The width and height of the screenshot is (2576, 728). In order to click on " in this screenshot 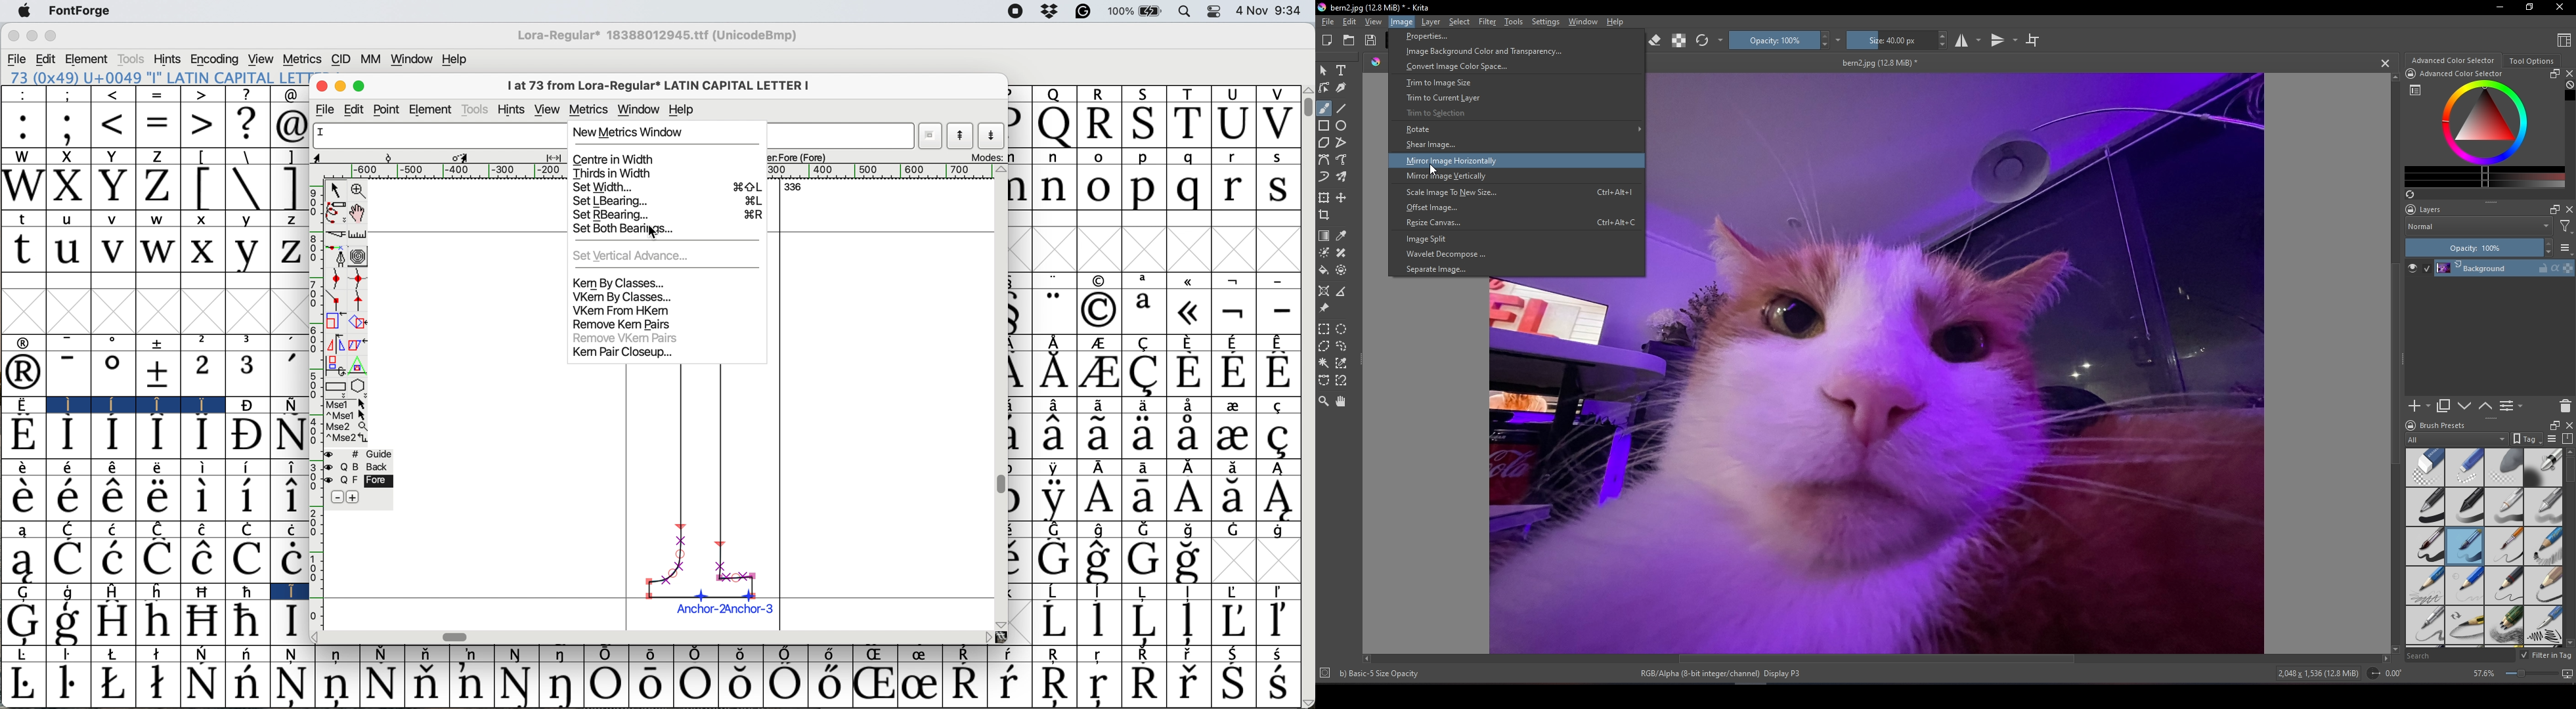, I will do `click(1056, 279)`.